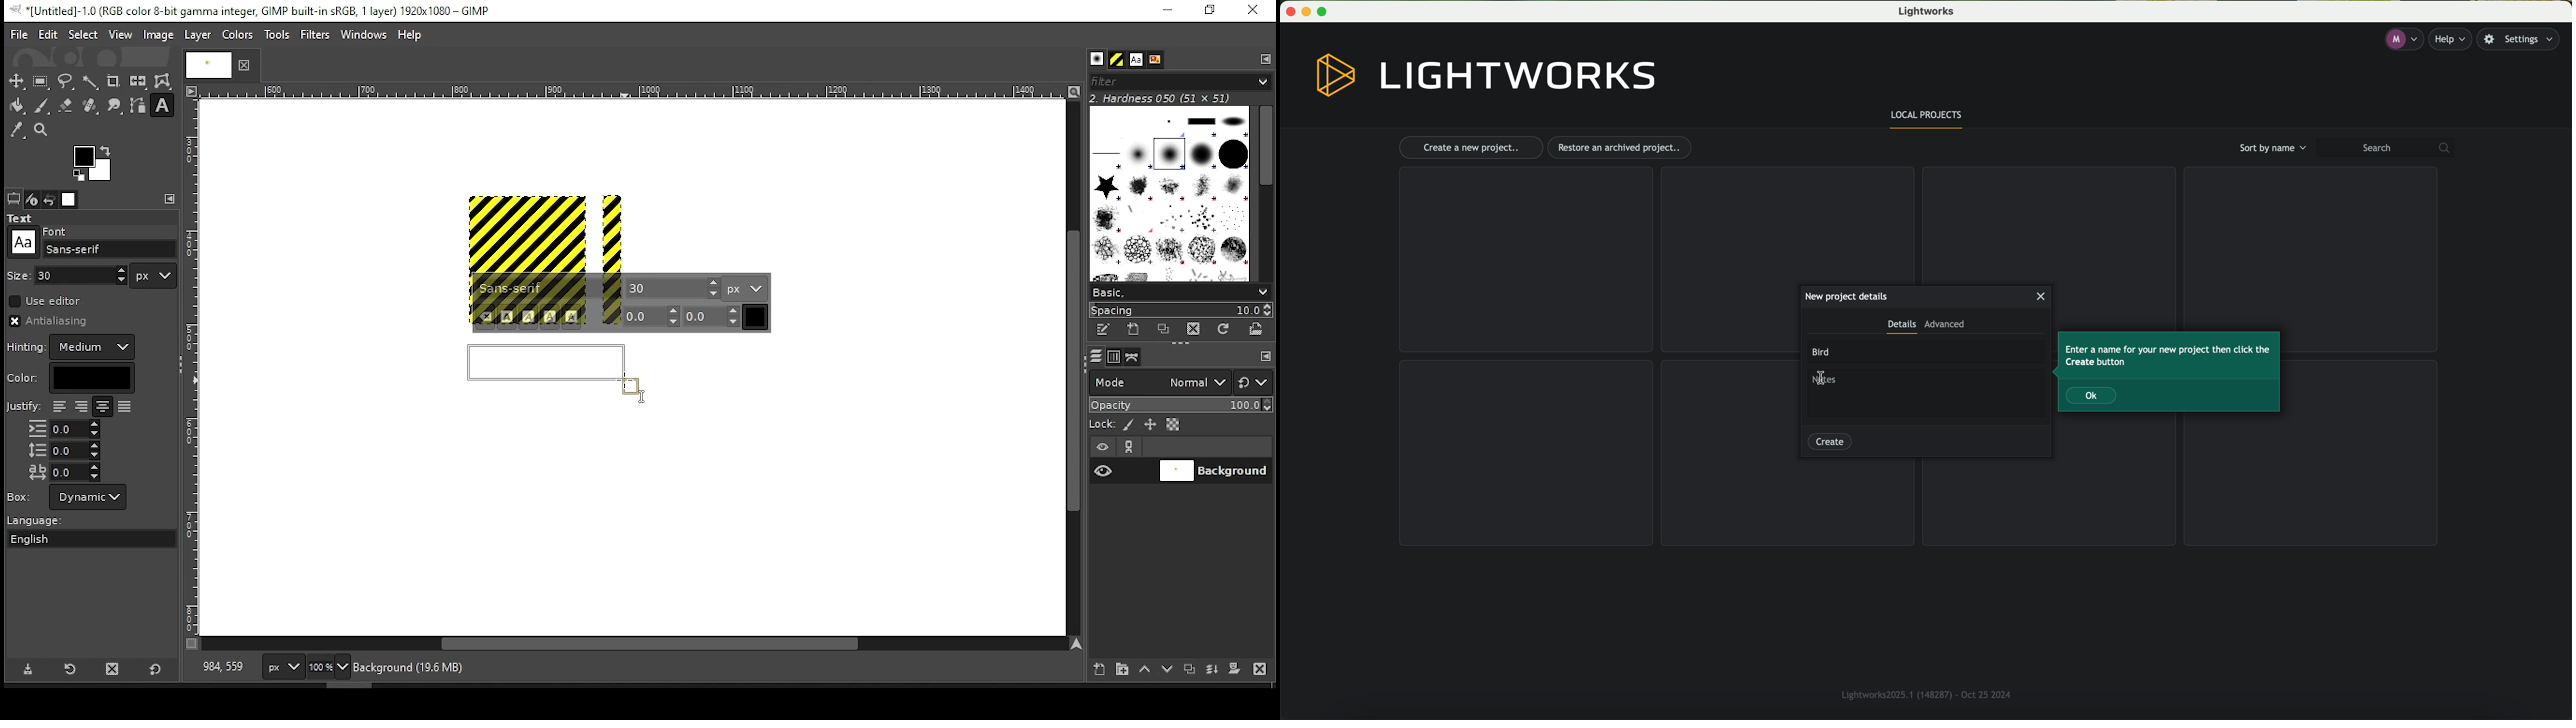 The height and width of the screenshot is (728, 2576). I want to click on font size, so click(83, 275).